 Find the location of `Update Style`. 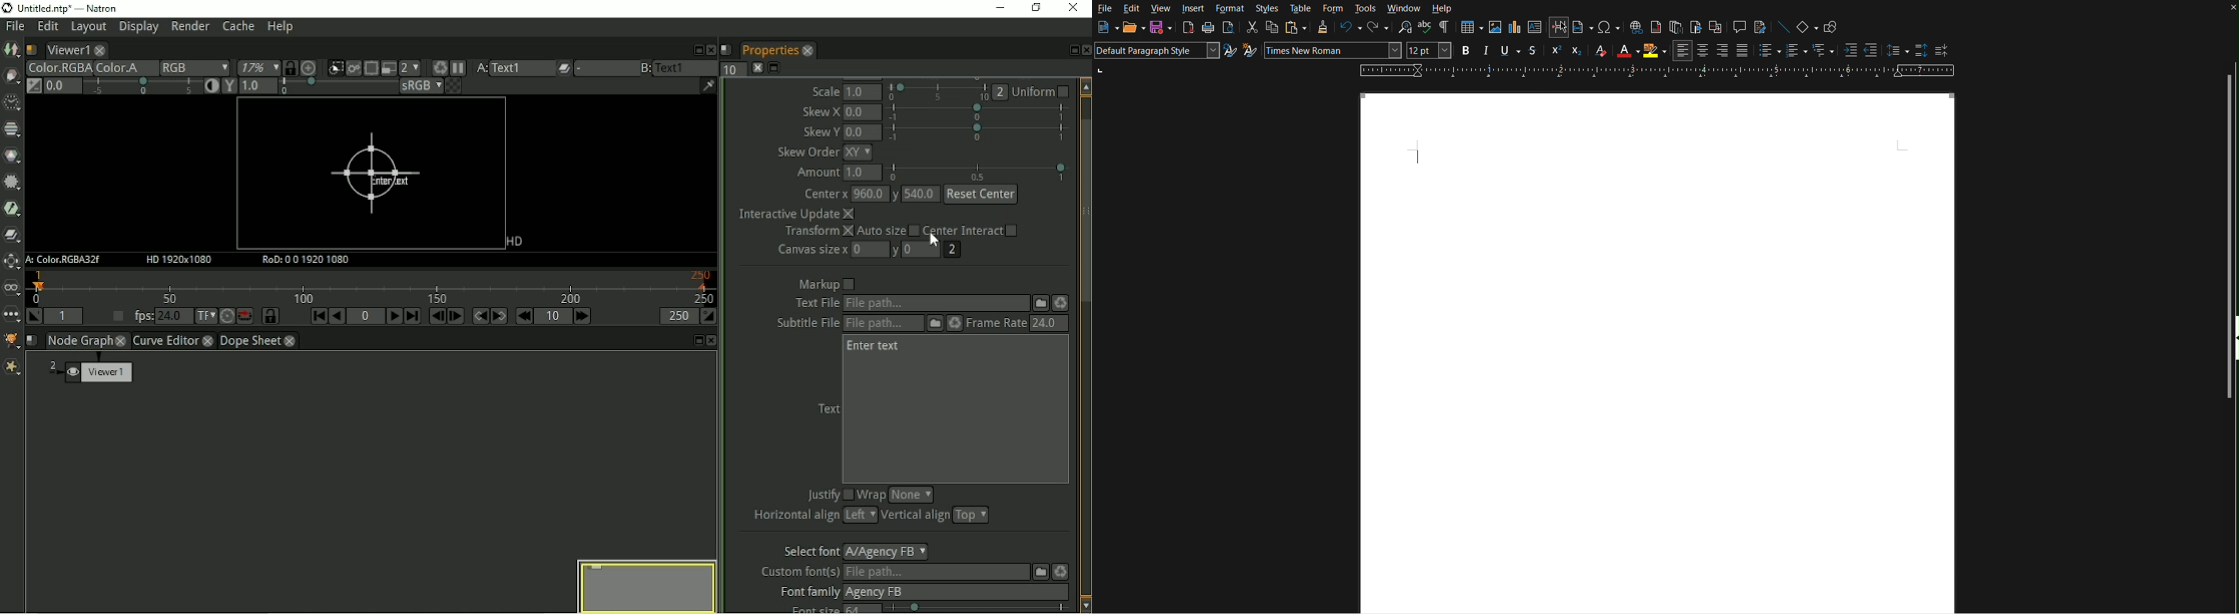

Update Style is located at coordinates (1230, 51).